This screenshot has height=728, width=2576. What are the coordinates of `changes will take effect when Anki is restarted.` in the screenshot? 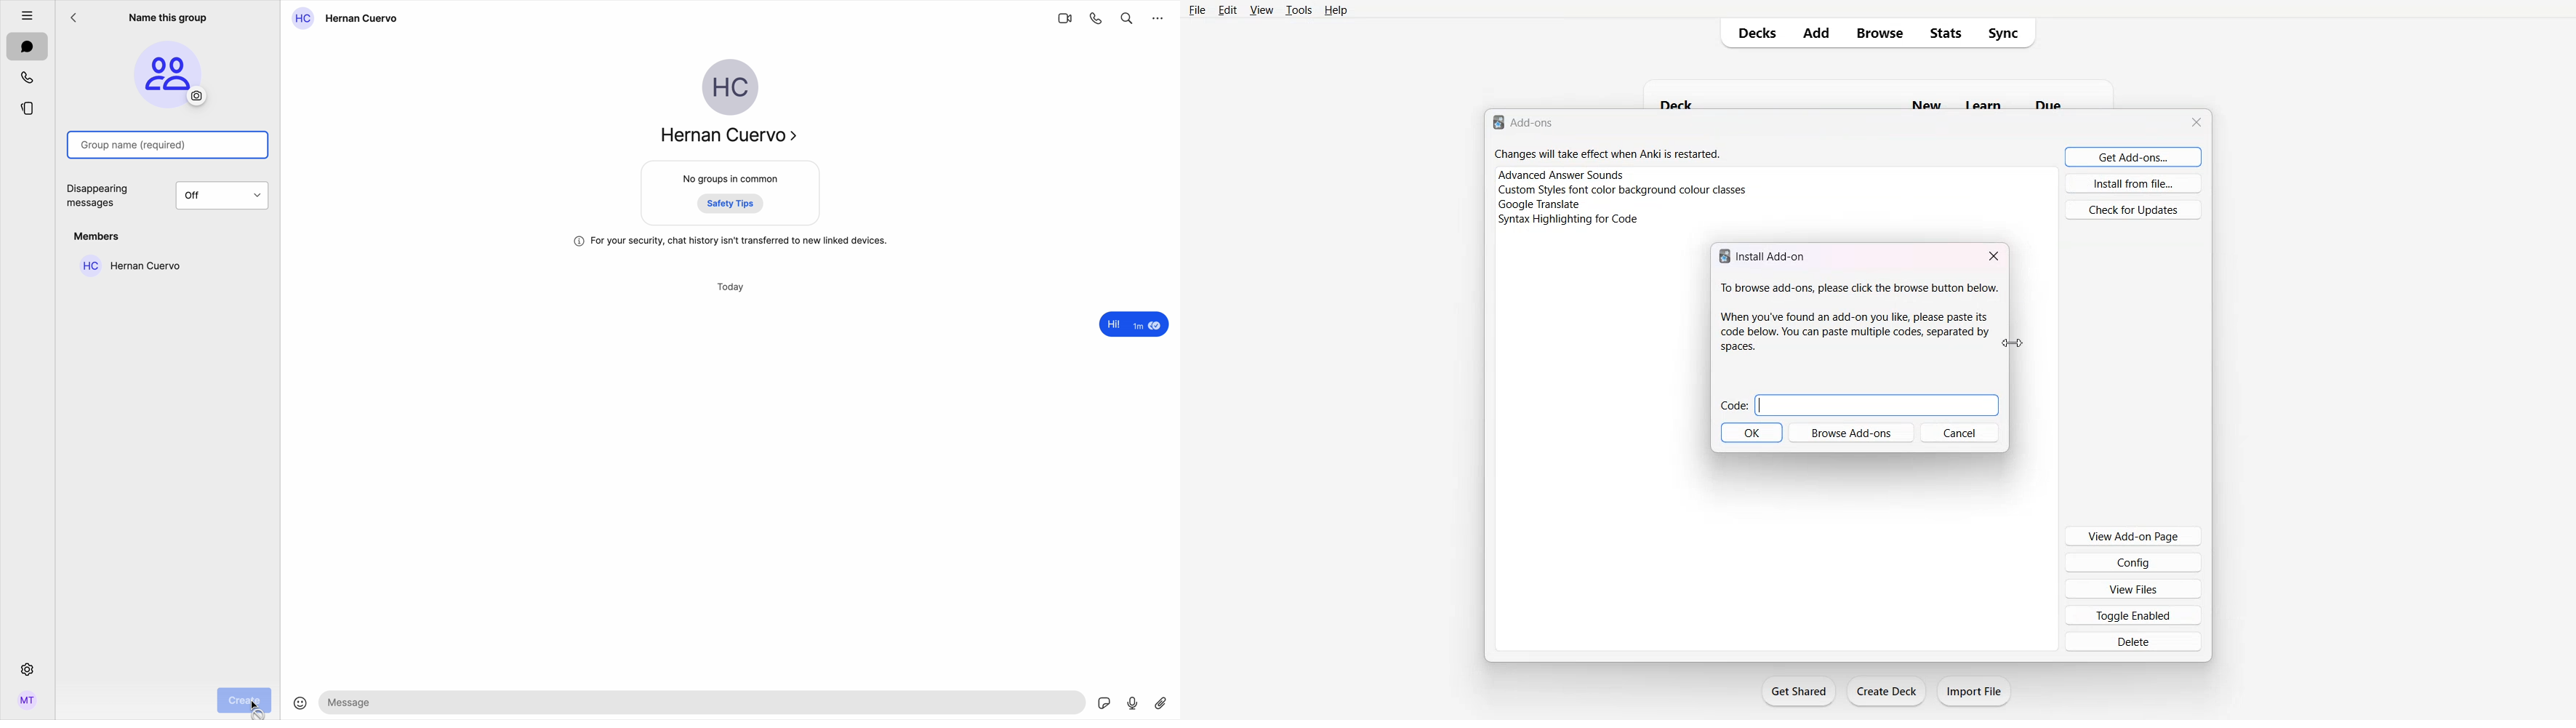 It's located at (1608, 153).